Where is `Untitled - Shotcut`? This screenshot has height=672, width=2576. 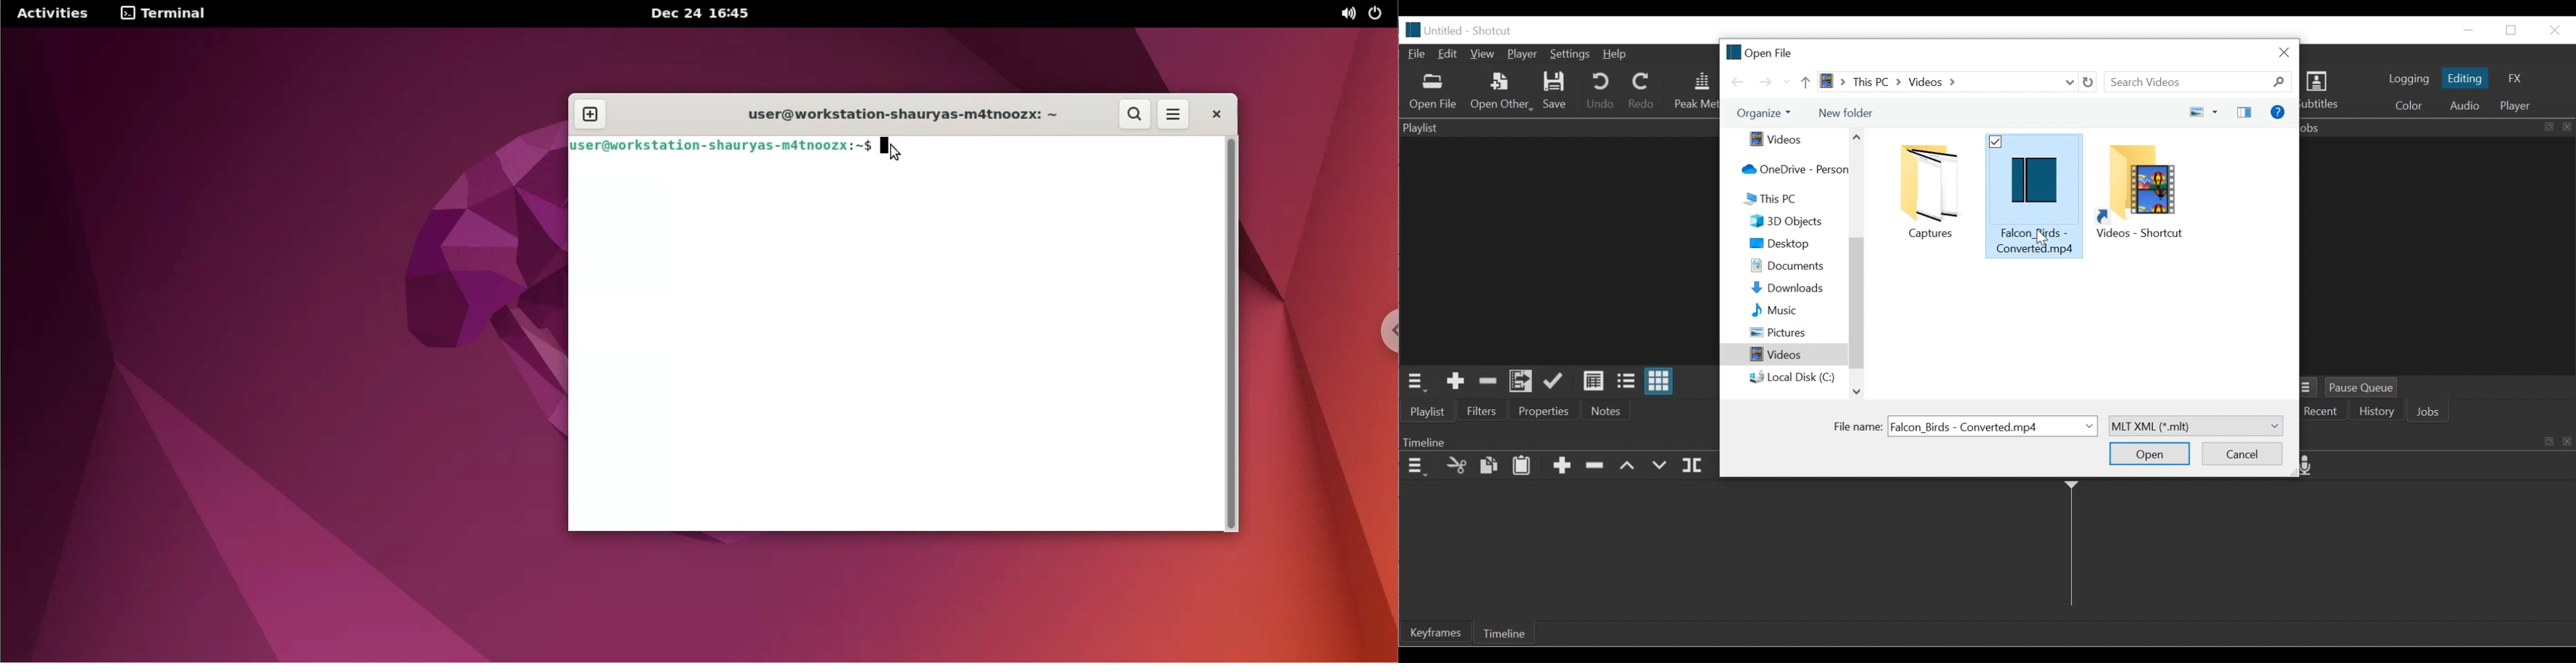
Untitled - Shotcut is located at coordinates (1473, 31).